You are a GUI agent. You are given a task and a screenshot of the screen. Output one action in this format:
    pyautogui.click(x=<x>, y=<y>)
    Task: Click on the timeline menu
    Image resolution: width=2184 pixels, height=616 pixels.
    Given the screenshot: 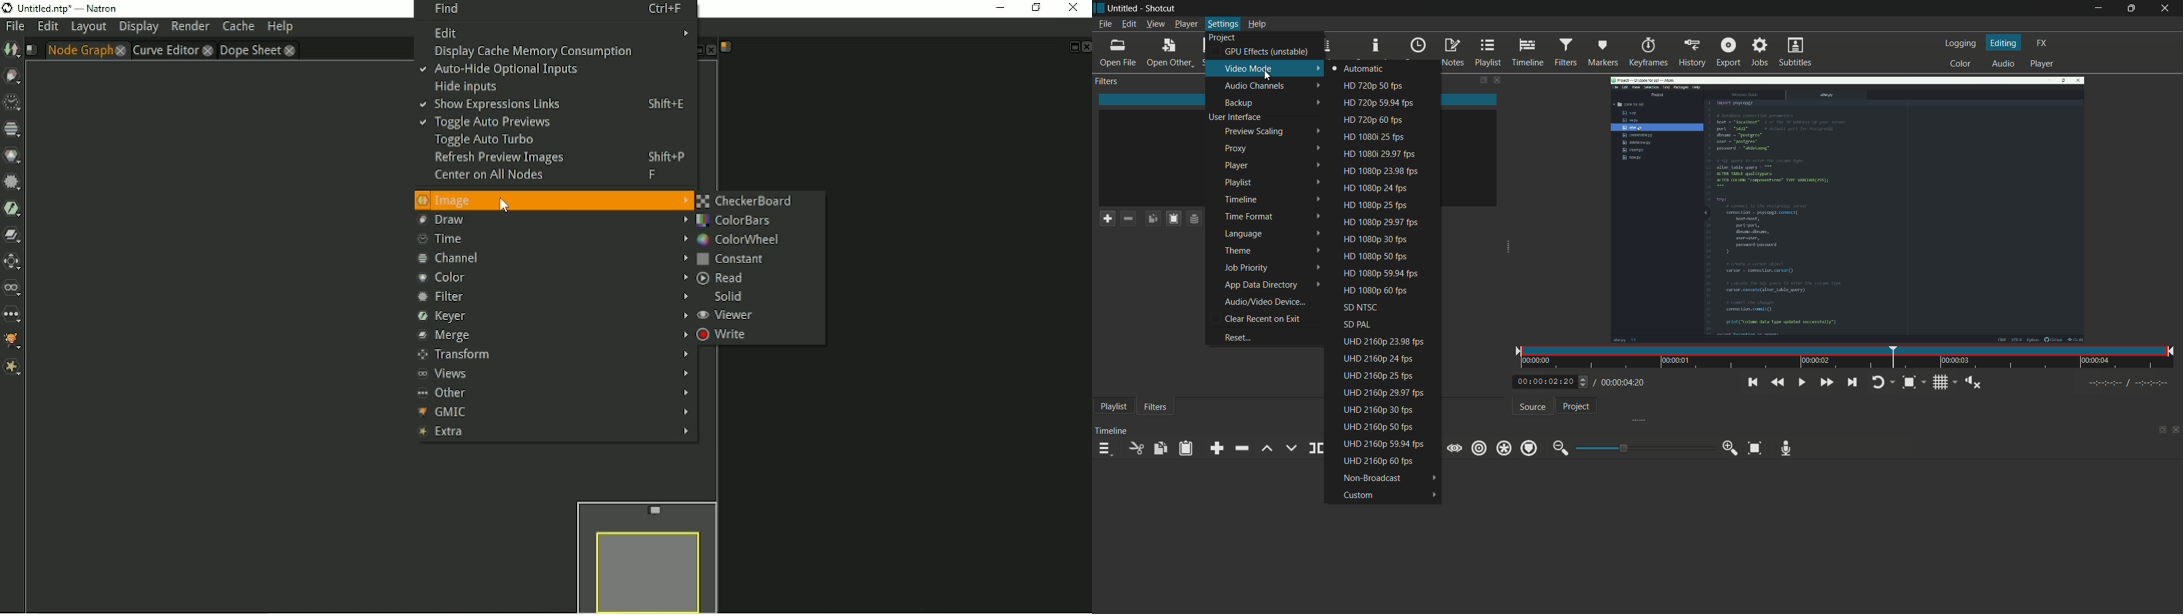 What is the action you would take?
    pyautogui.click(x=1105, y=449)
    